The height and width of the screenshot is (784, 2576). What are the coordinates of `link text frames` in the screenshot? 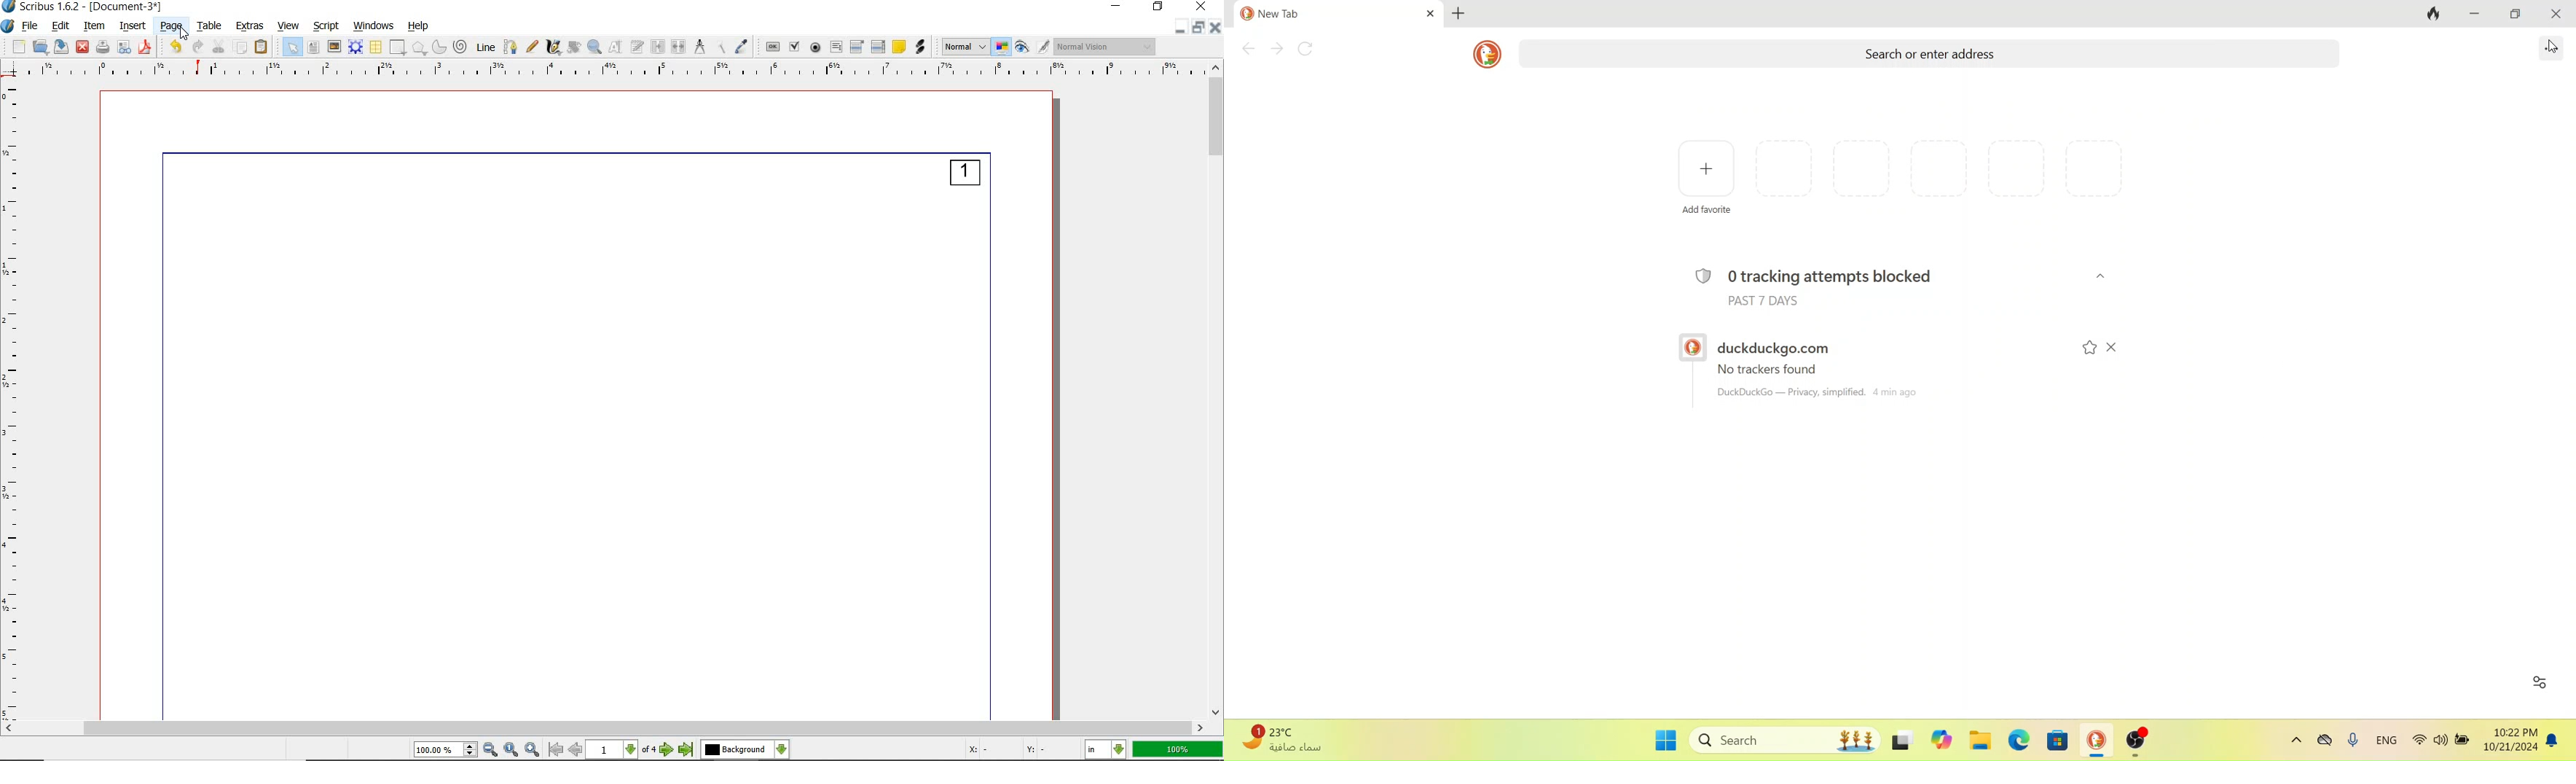 It's located at (656, 46).